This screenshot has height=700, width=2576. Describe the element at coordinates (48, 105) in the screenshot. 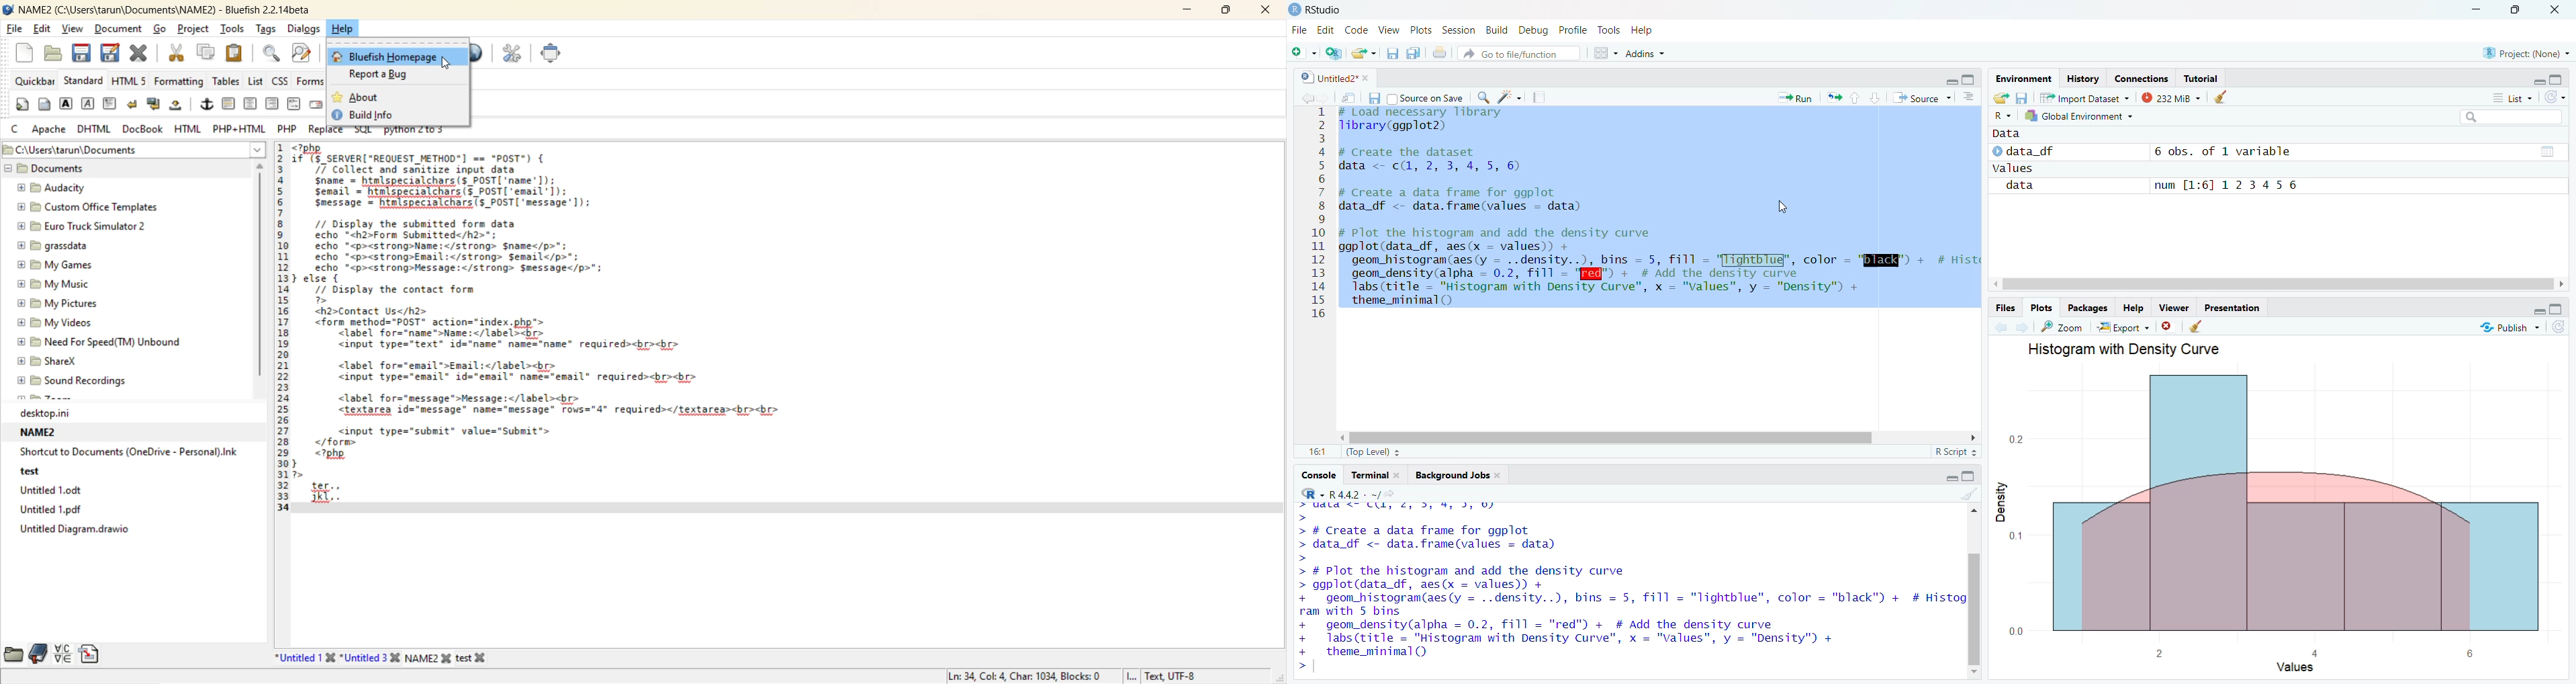

I see `body` at that location.